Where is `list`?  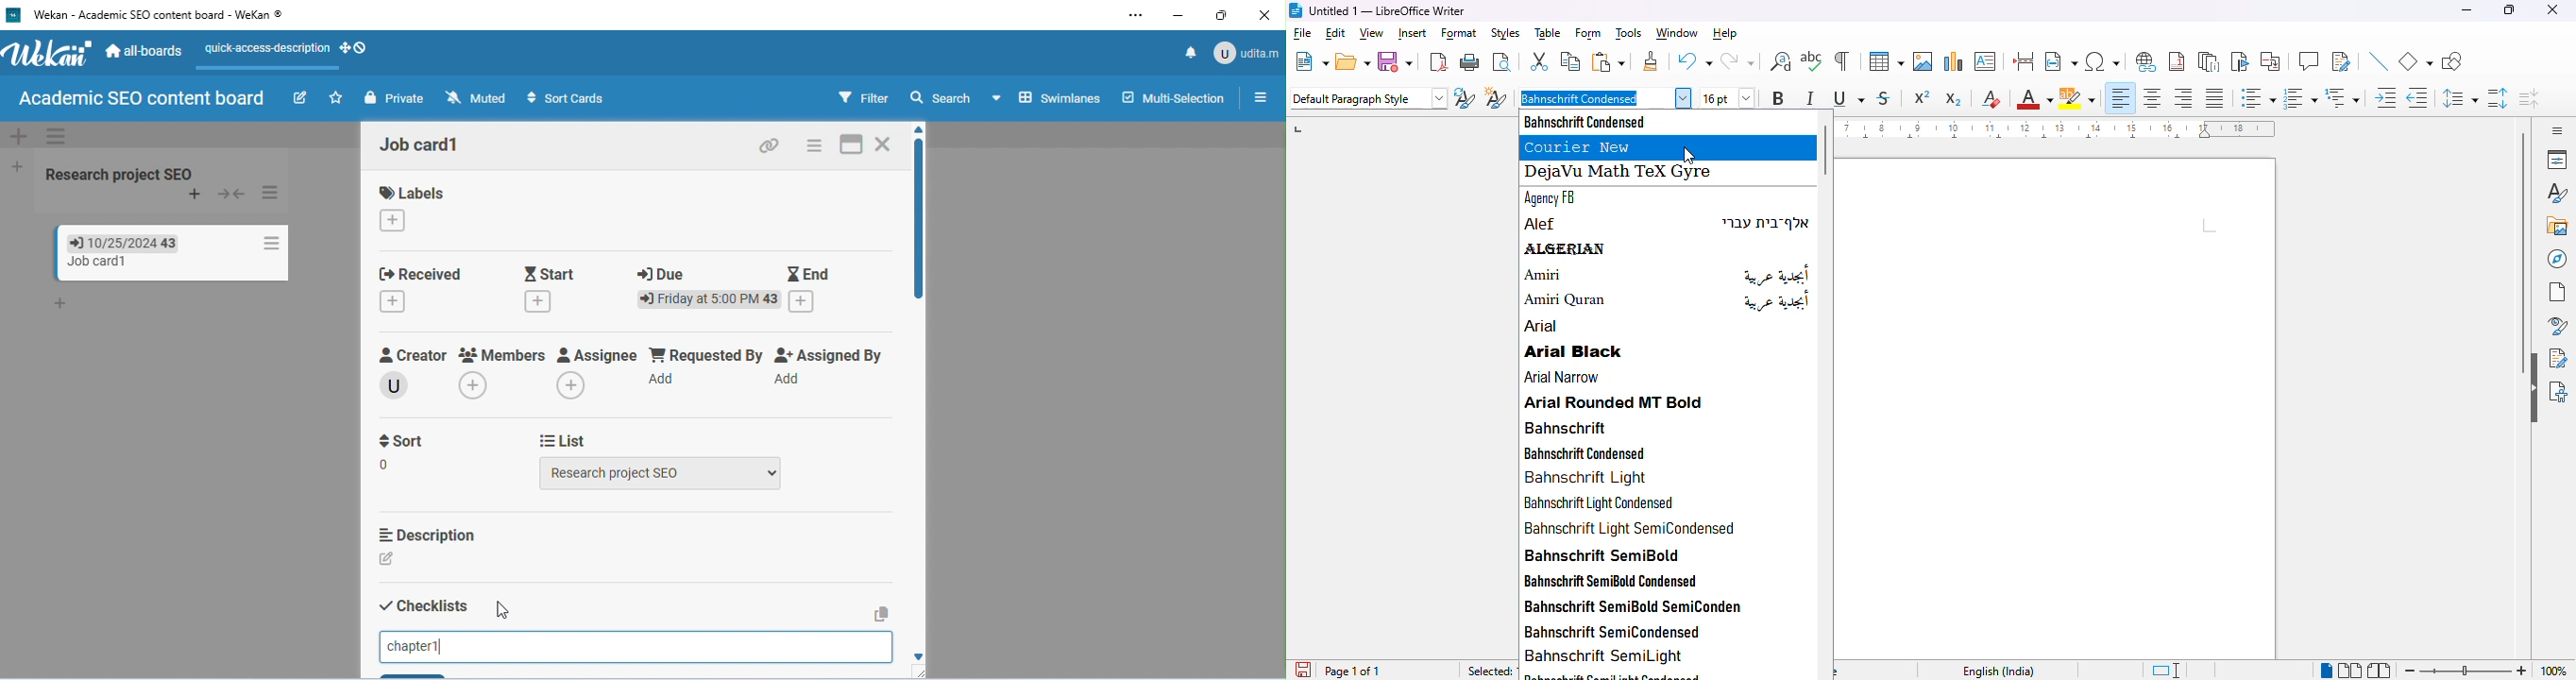 list is located at coordinates (565, 439).